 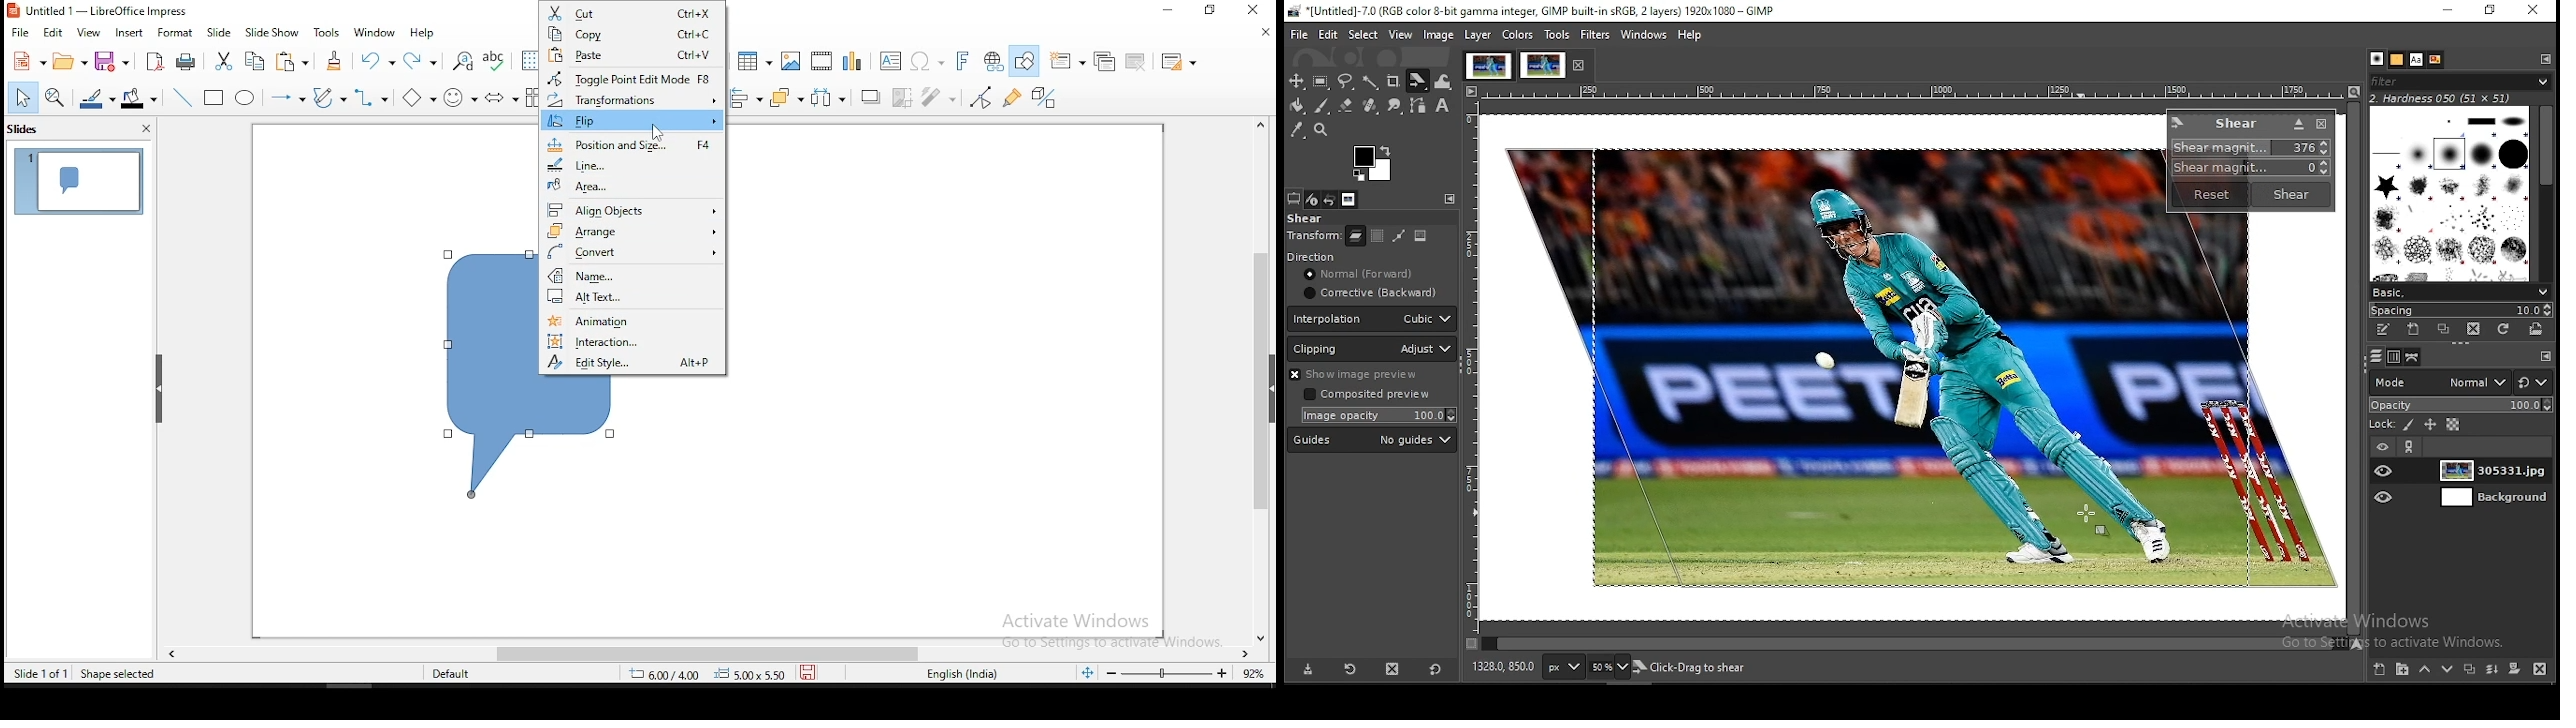 What do you see at coordinates (632, 318) in the screenshot?
I see `animation` at bounding box center [632, 318].